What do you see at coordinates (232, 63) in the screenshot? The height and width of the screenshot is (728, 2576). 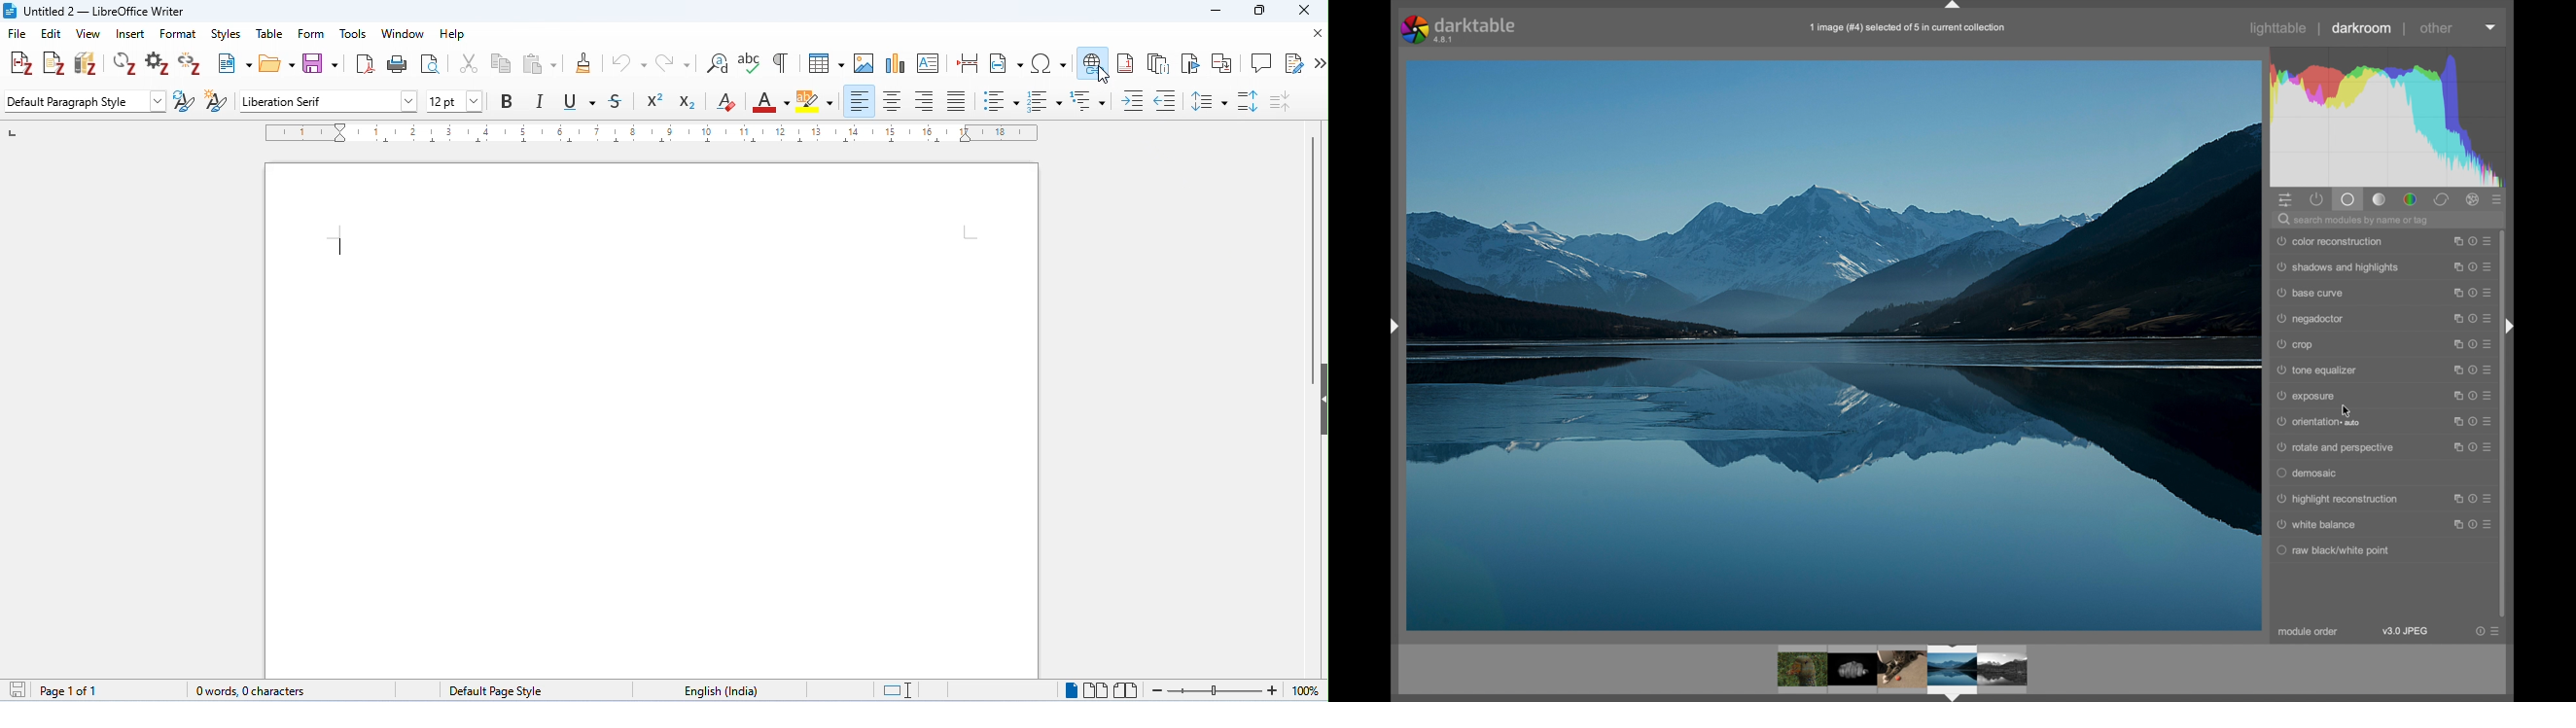 I see `new` at bounding box center [232, 63].